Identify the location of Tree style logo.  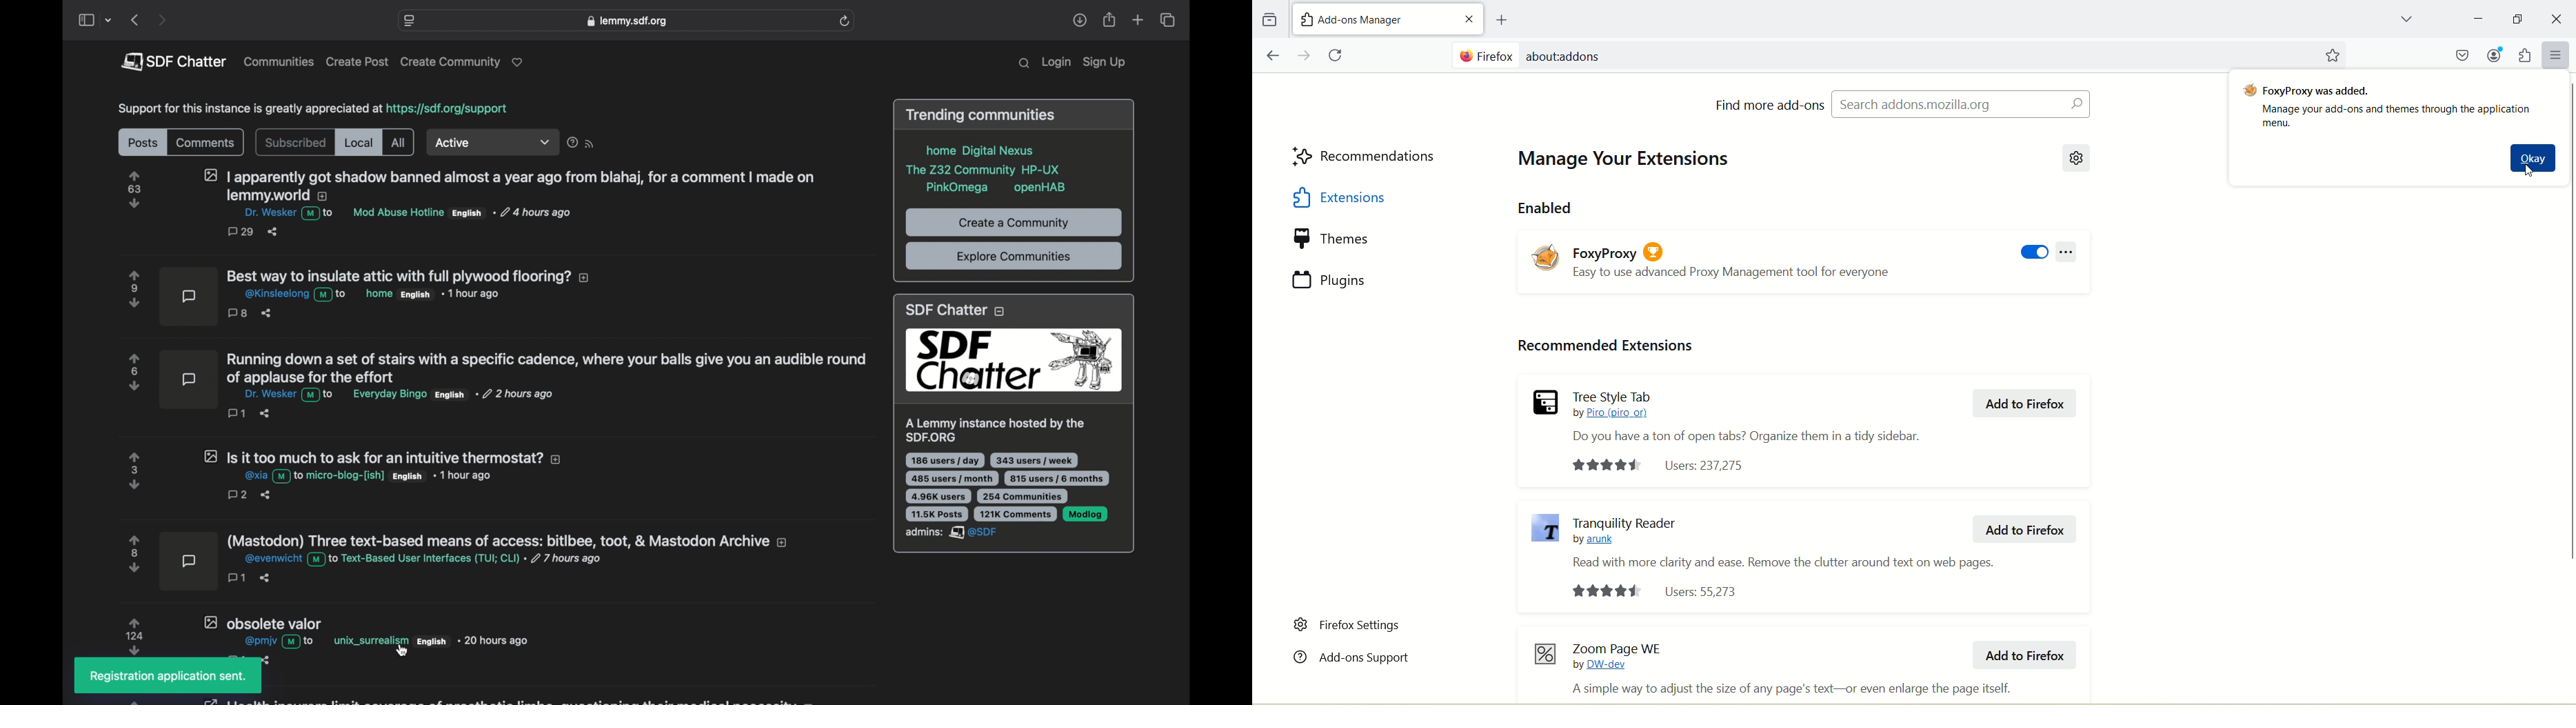
(1544, 401).